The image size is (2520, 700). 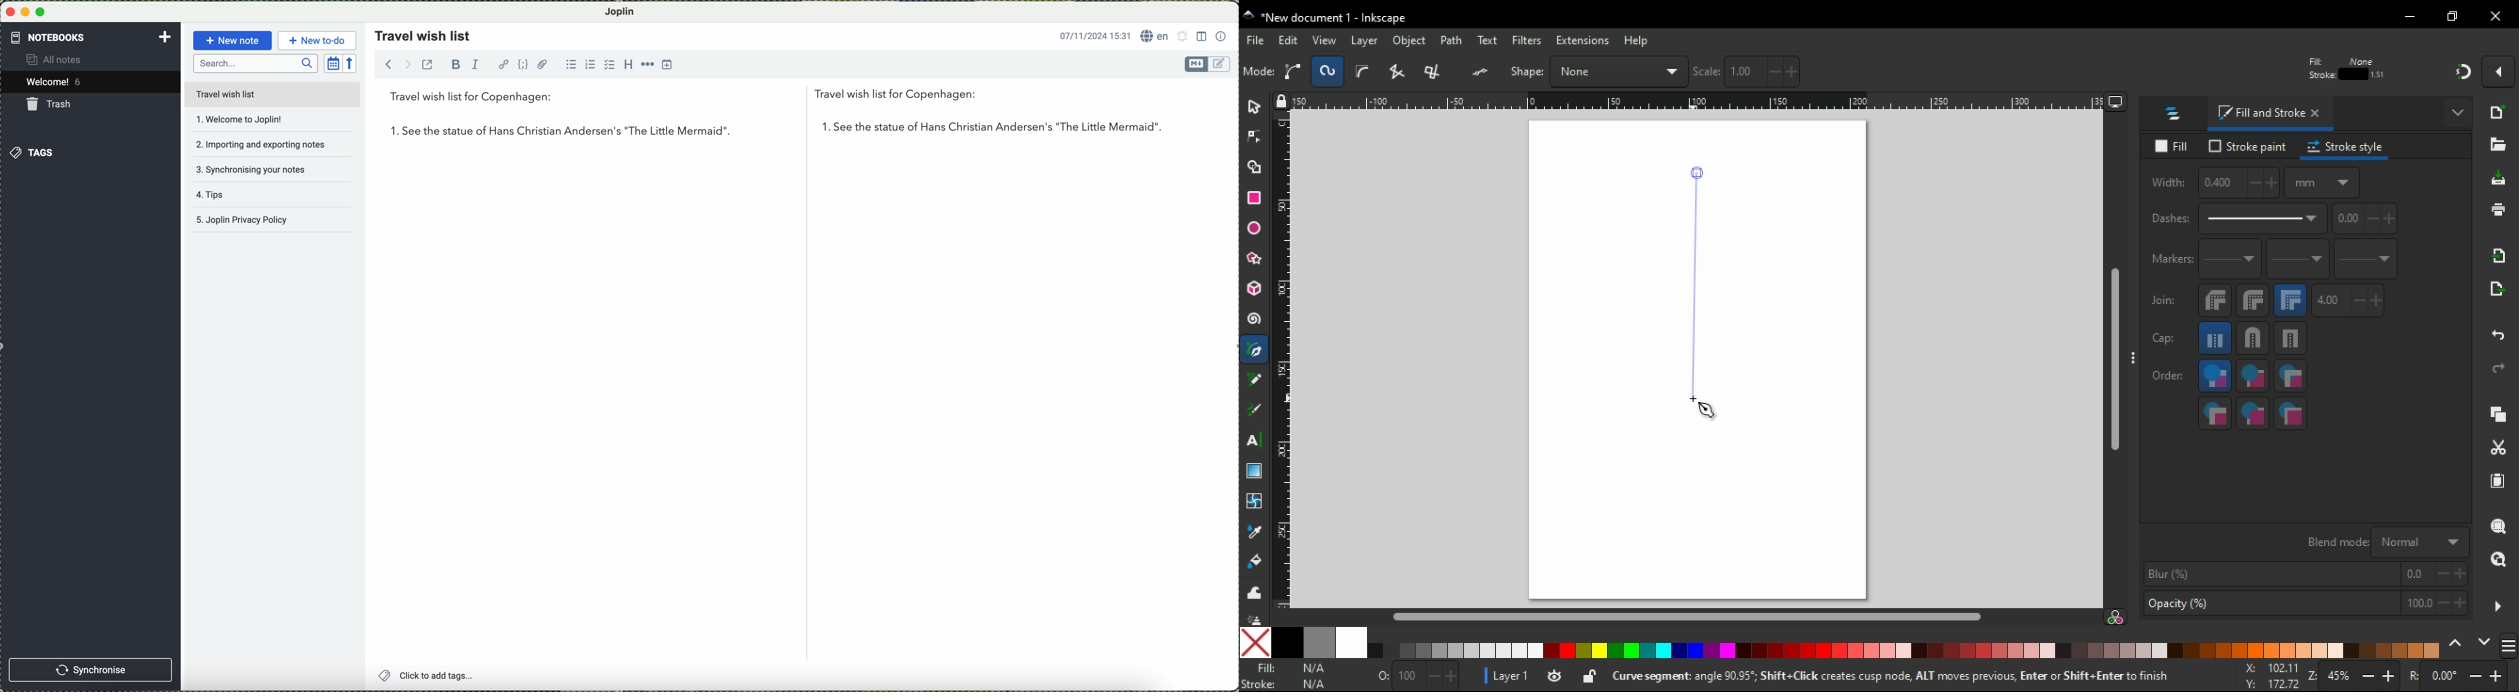 What do you see at coordinates (1567, 71) in the screenshot?
I see `rasie to top` at bounding box center [1567, 71].